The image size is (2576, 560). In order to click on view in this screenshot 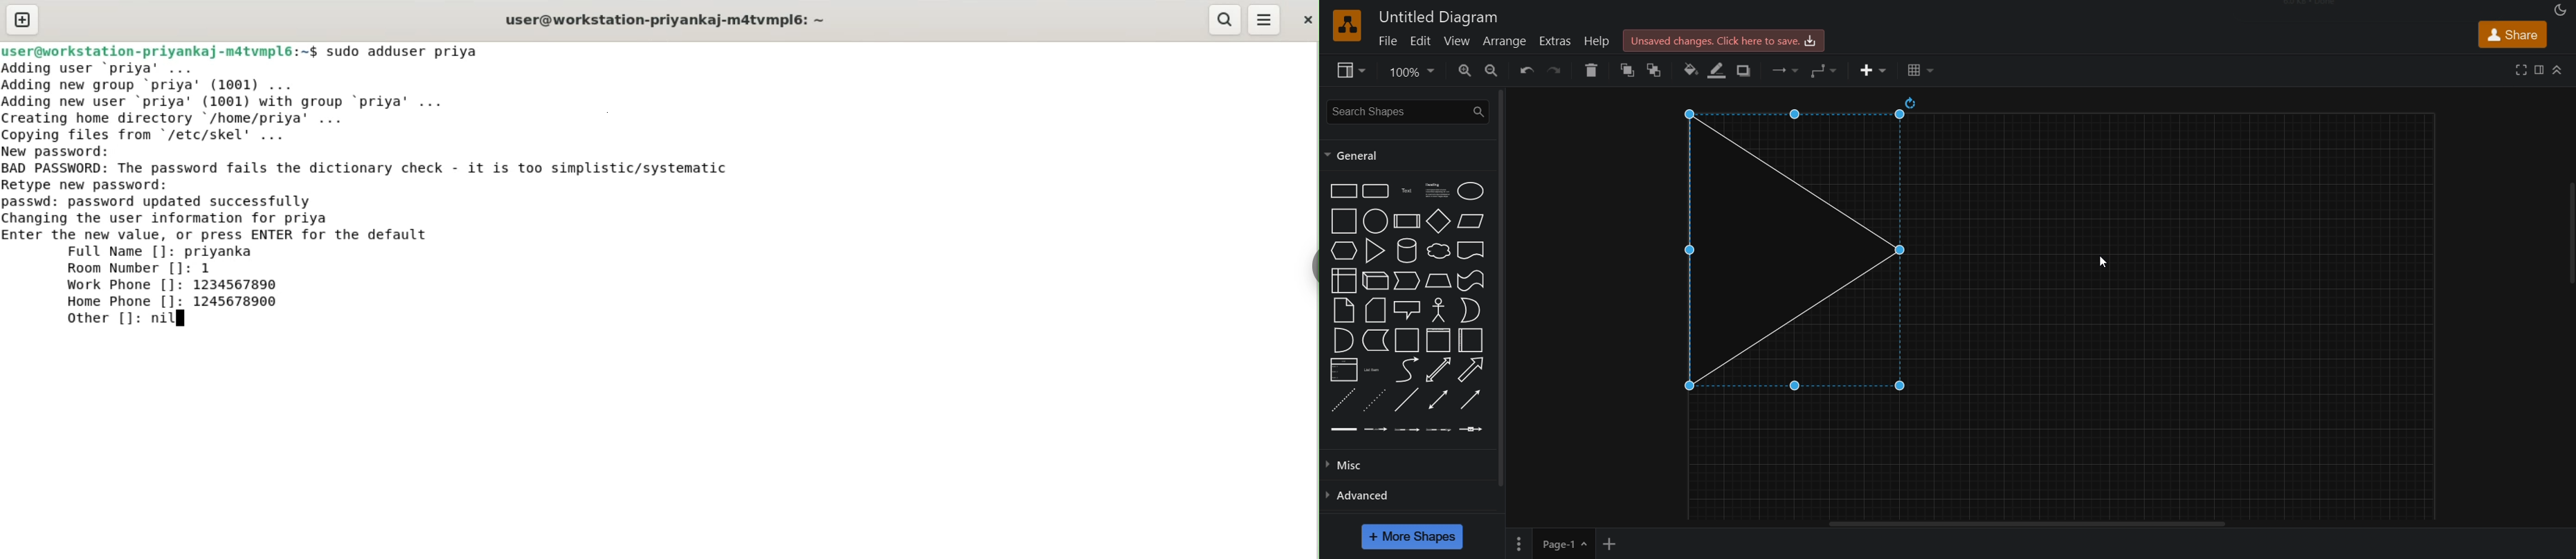, I will do `click(1458, 41)`.